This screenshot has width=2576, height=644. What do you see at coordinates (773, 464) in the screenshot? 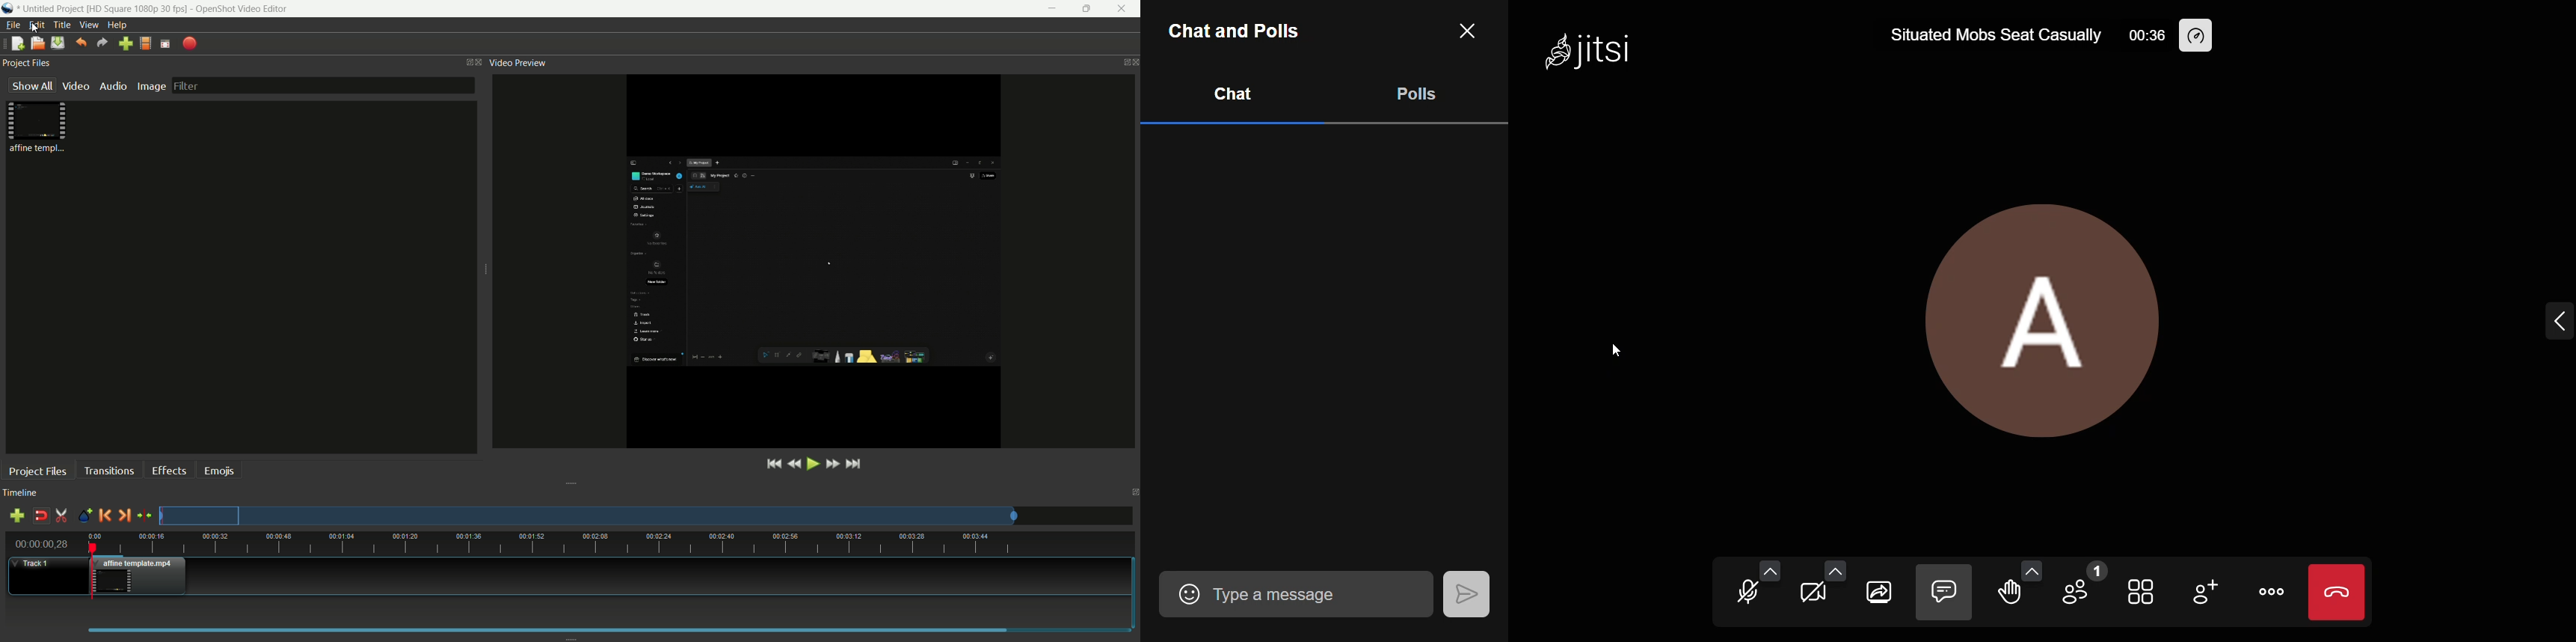
I see `jump to start` at bounding box center [773, 464].